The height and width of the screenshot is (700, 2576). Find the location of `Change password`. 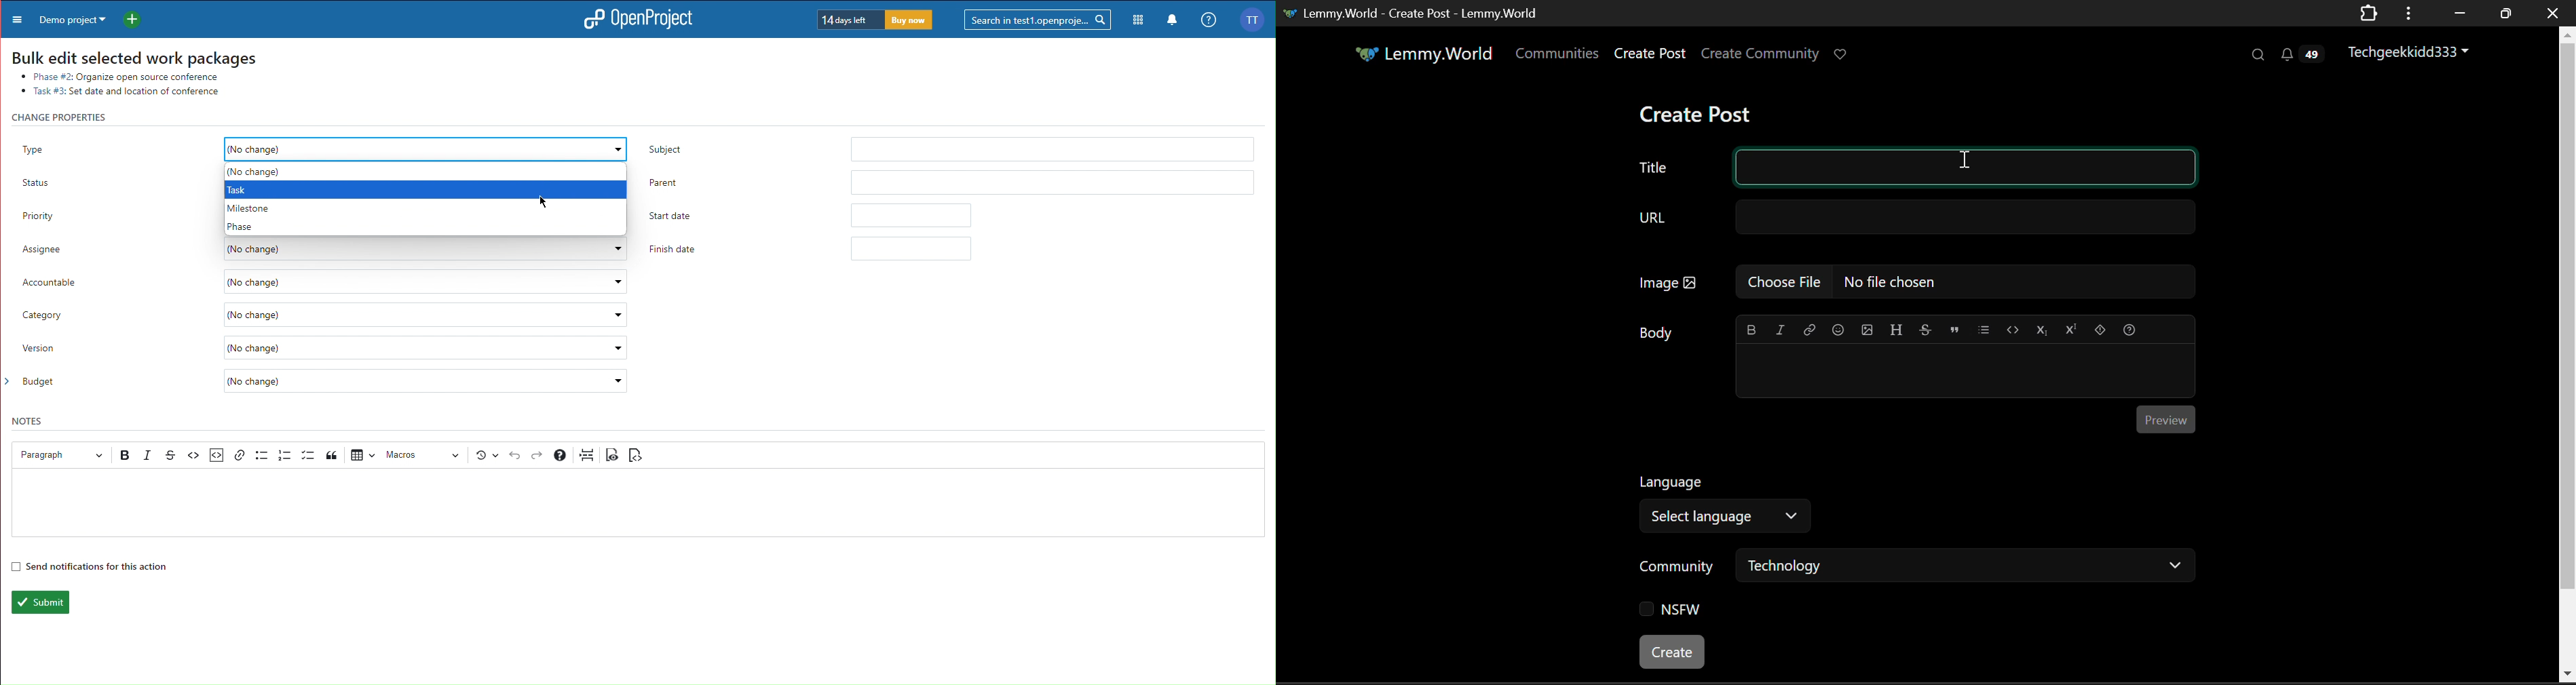

Change password is located at coordinates (66, 117).